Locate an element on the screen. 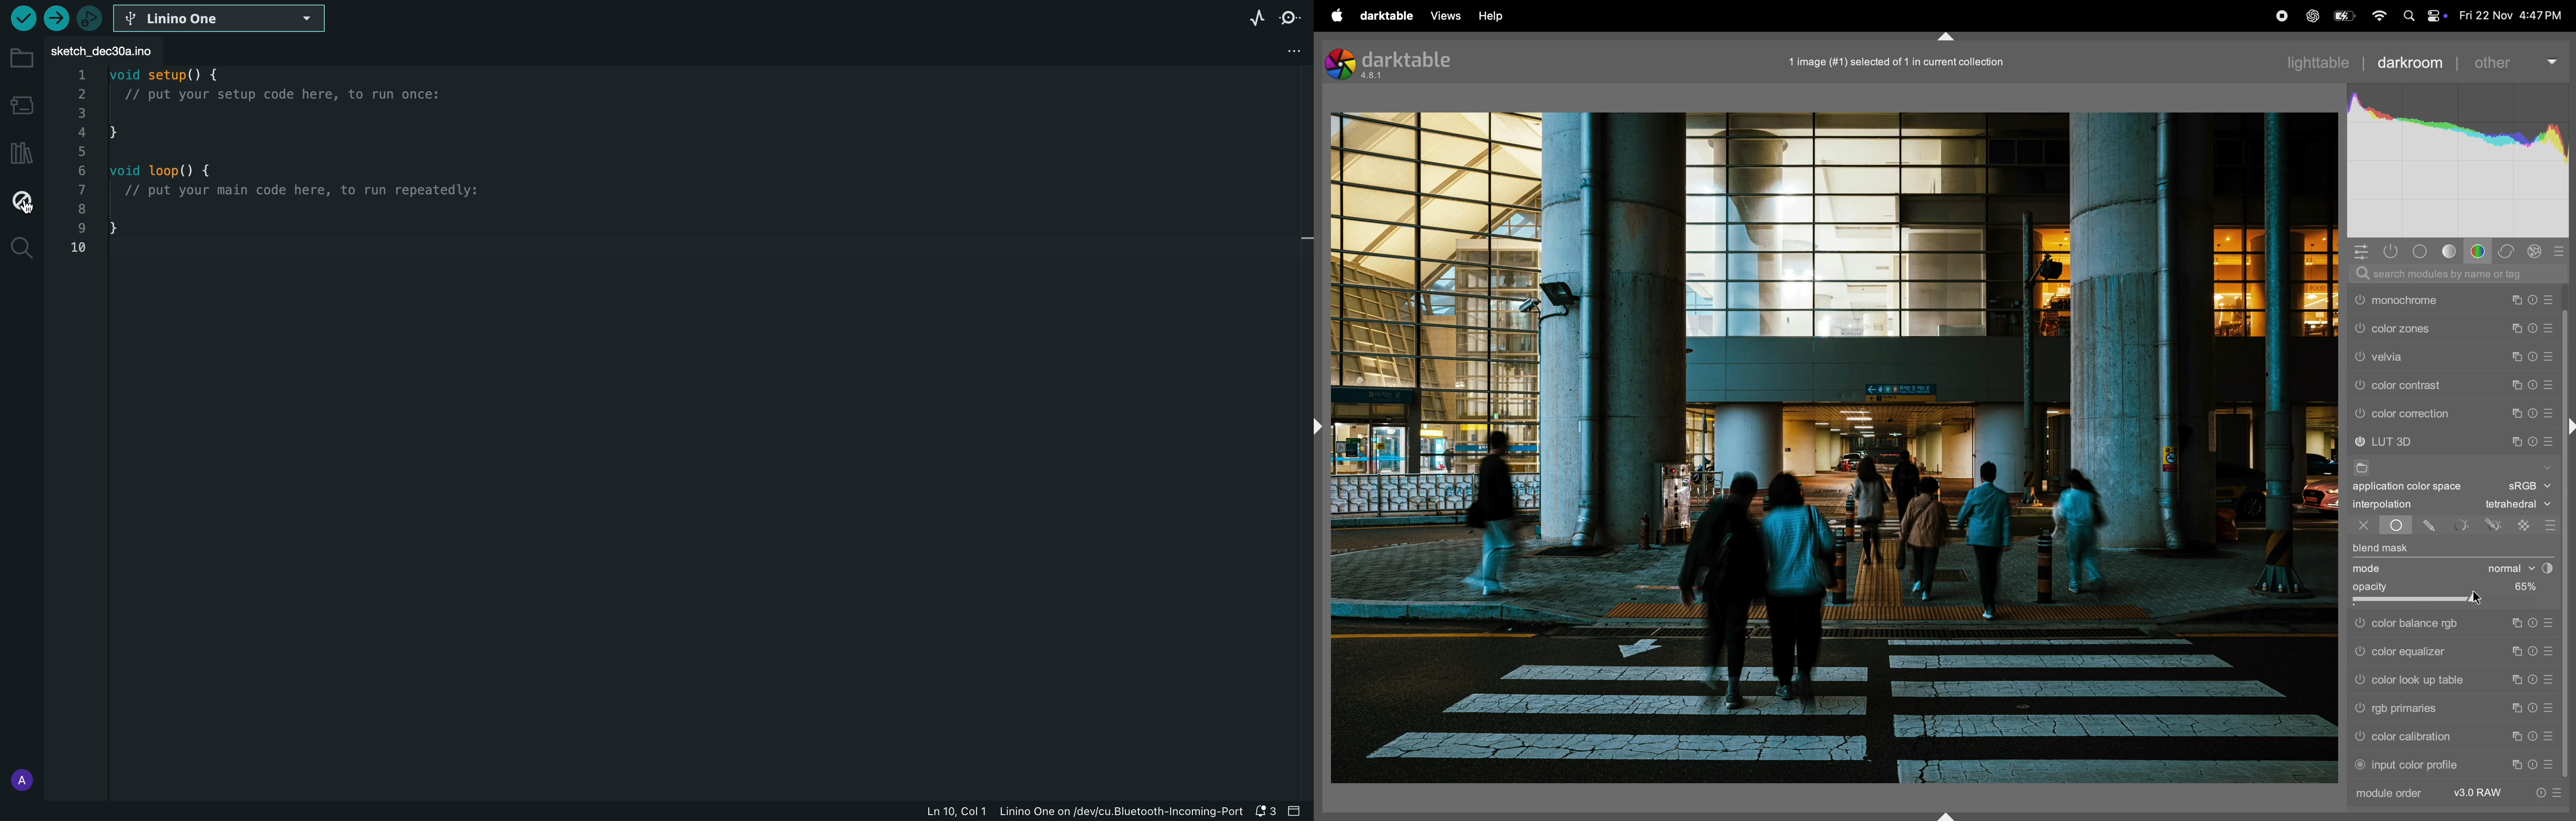 The image size is (2576, 840). color zones is located at coordinates (2438, 356).